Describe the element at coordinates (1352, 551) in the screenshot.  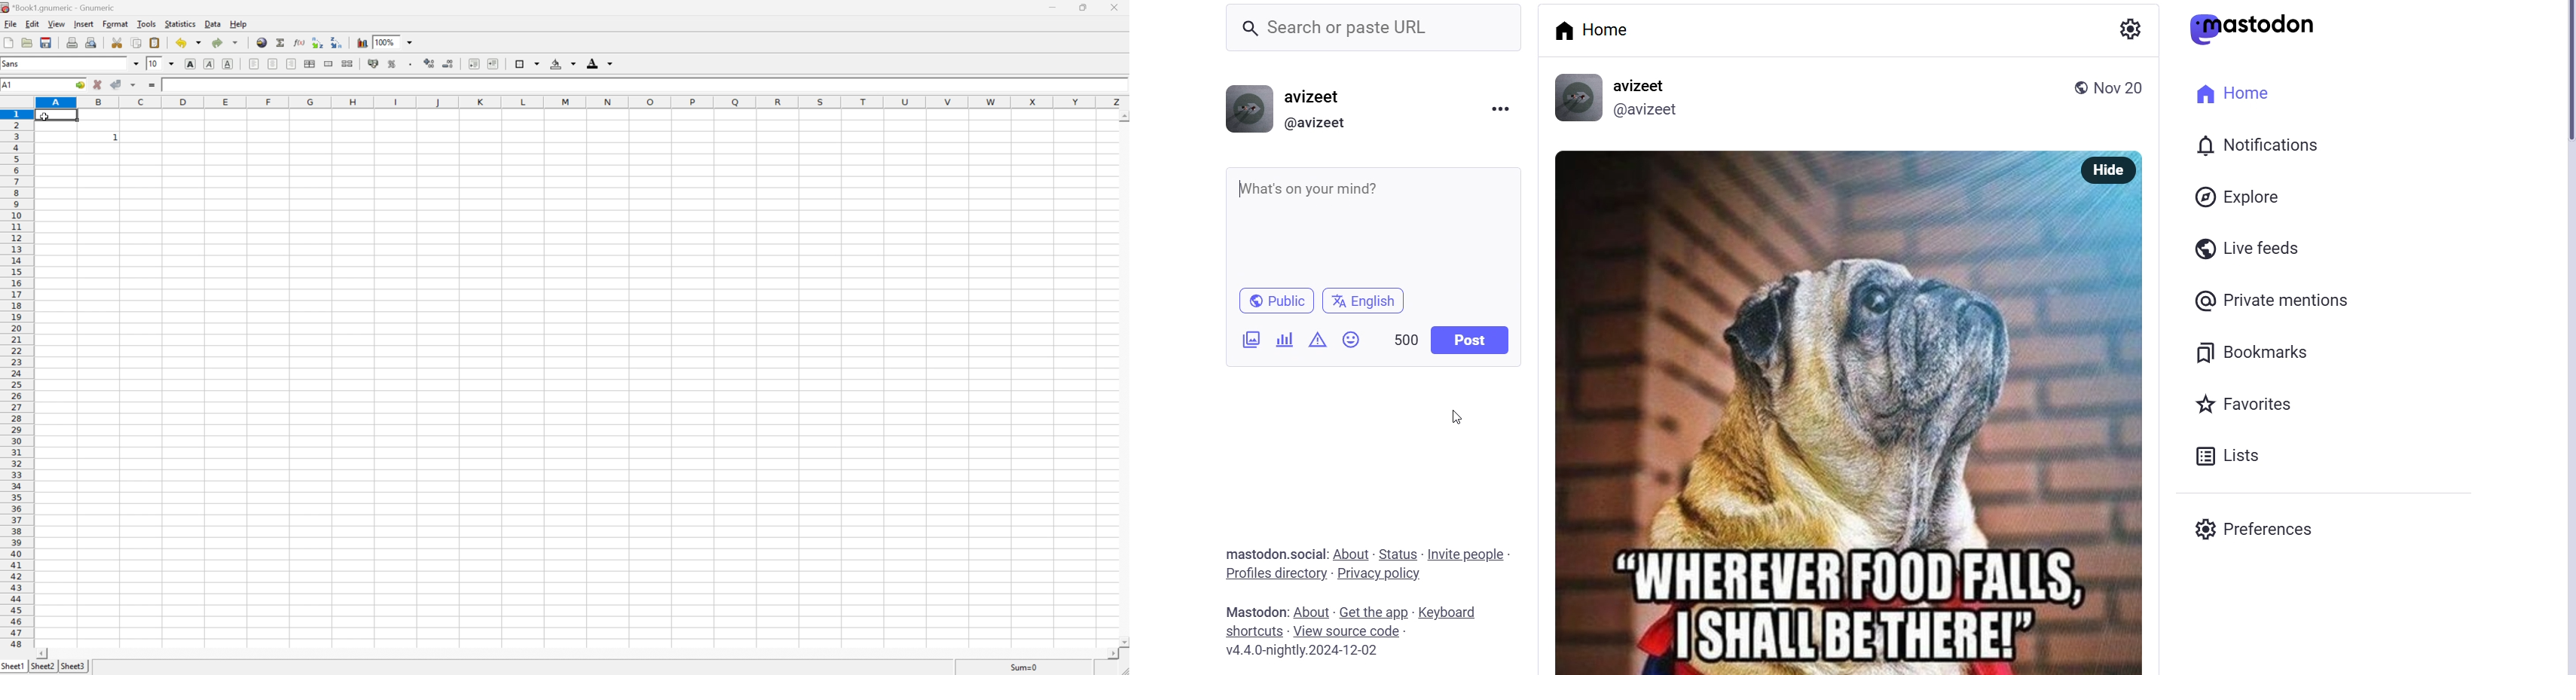
I see `about` at that location.